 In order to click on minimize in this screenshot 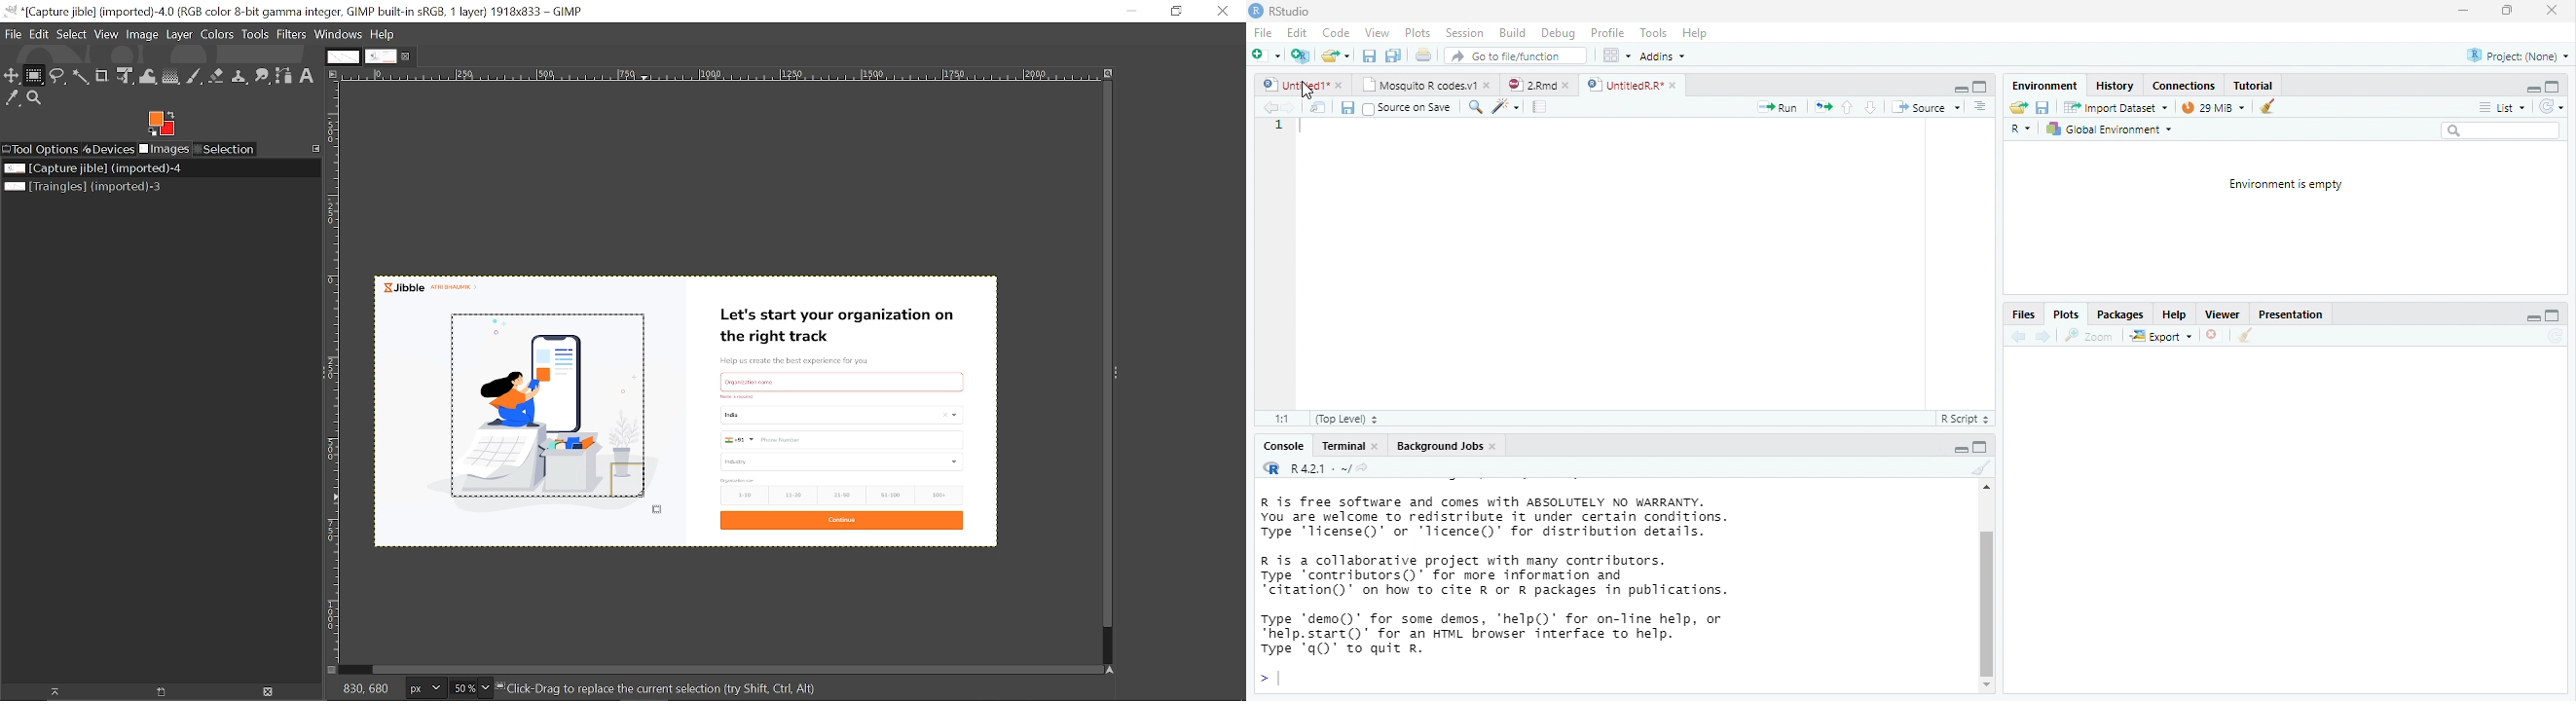, I will do `click(2462, 12)`.